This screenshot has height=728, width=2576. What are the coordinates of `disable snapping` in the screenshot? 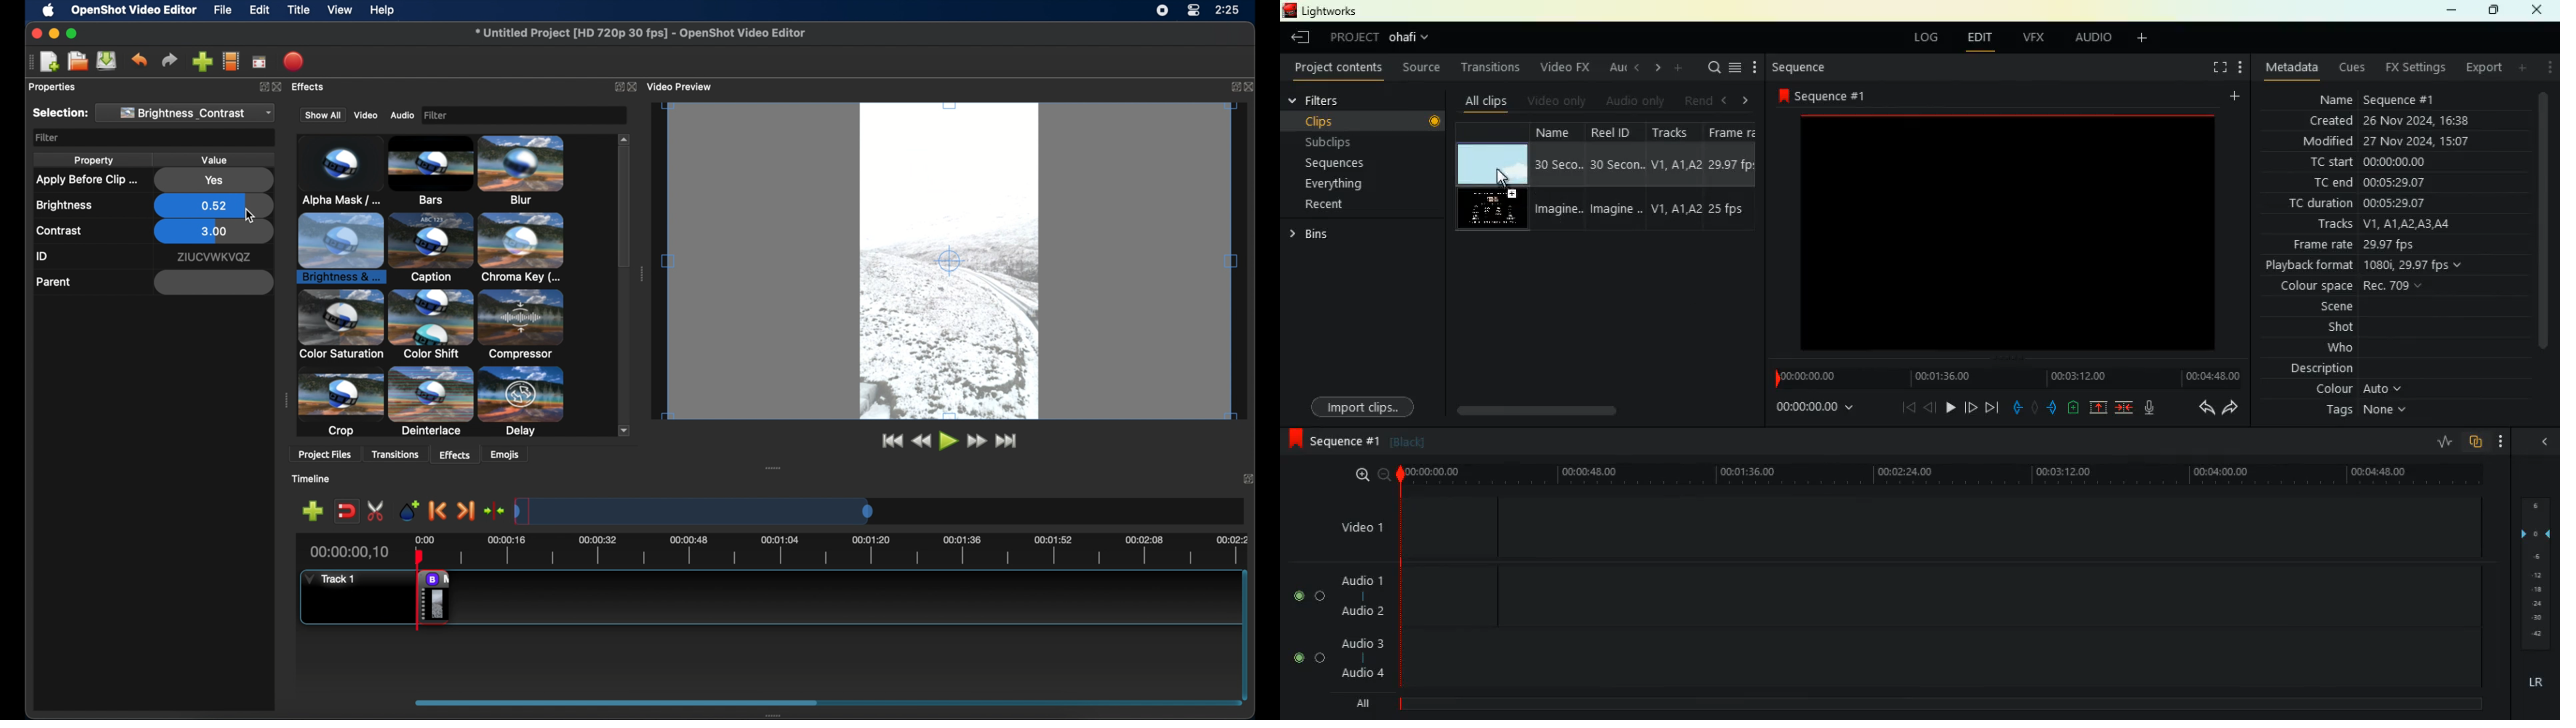 It's located at (343, 511).